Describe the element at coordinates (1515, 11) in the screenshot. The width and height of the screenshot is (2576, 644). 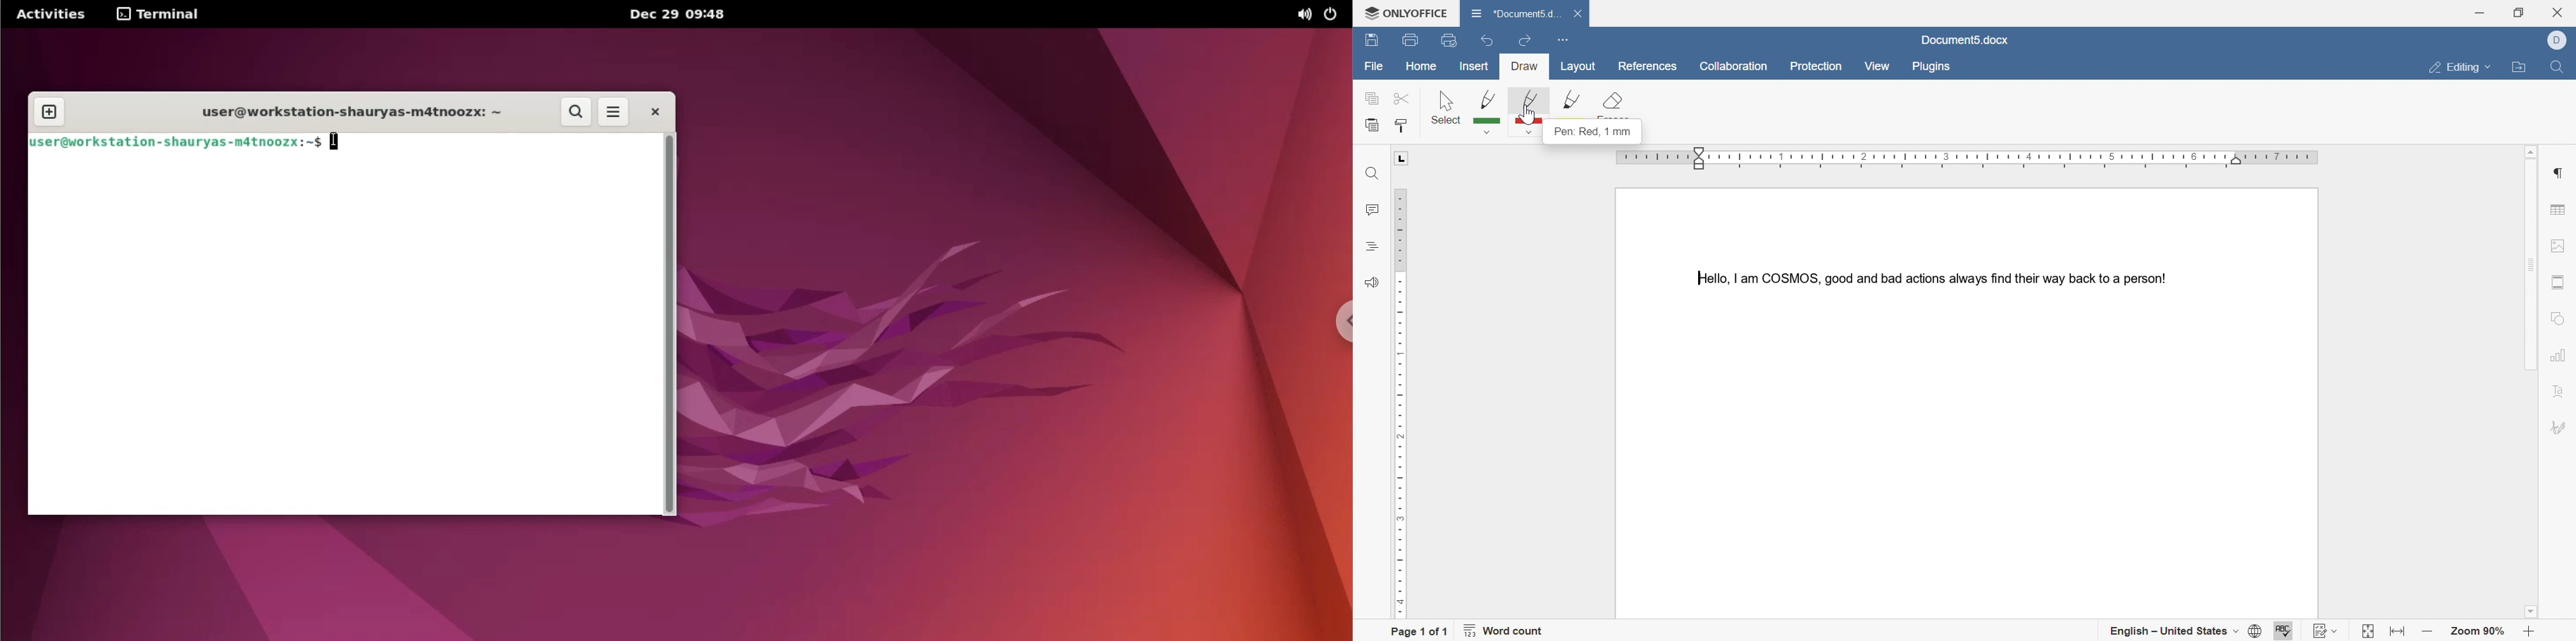
I see `*document5.docx` at that location.